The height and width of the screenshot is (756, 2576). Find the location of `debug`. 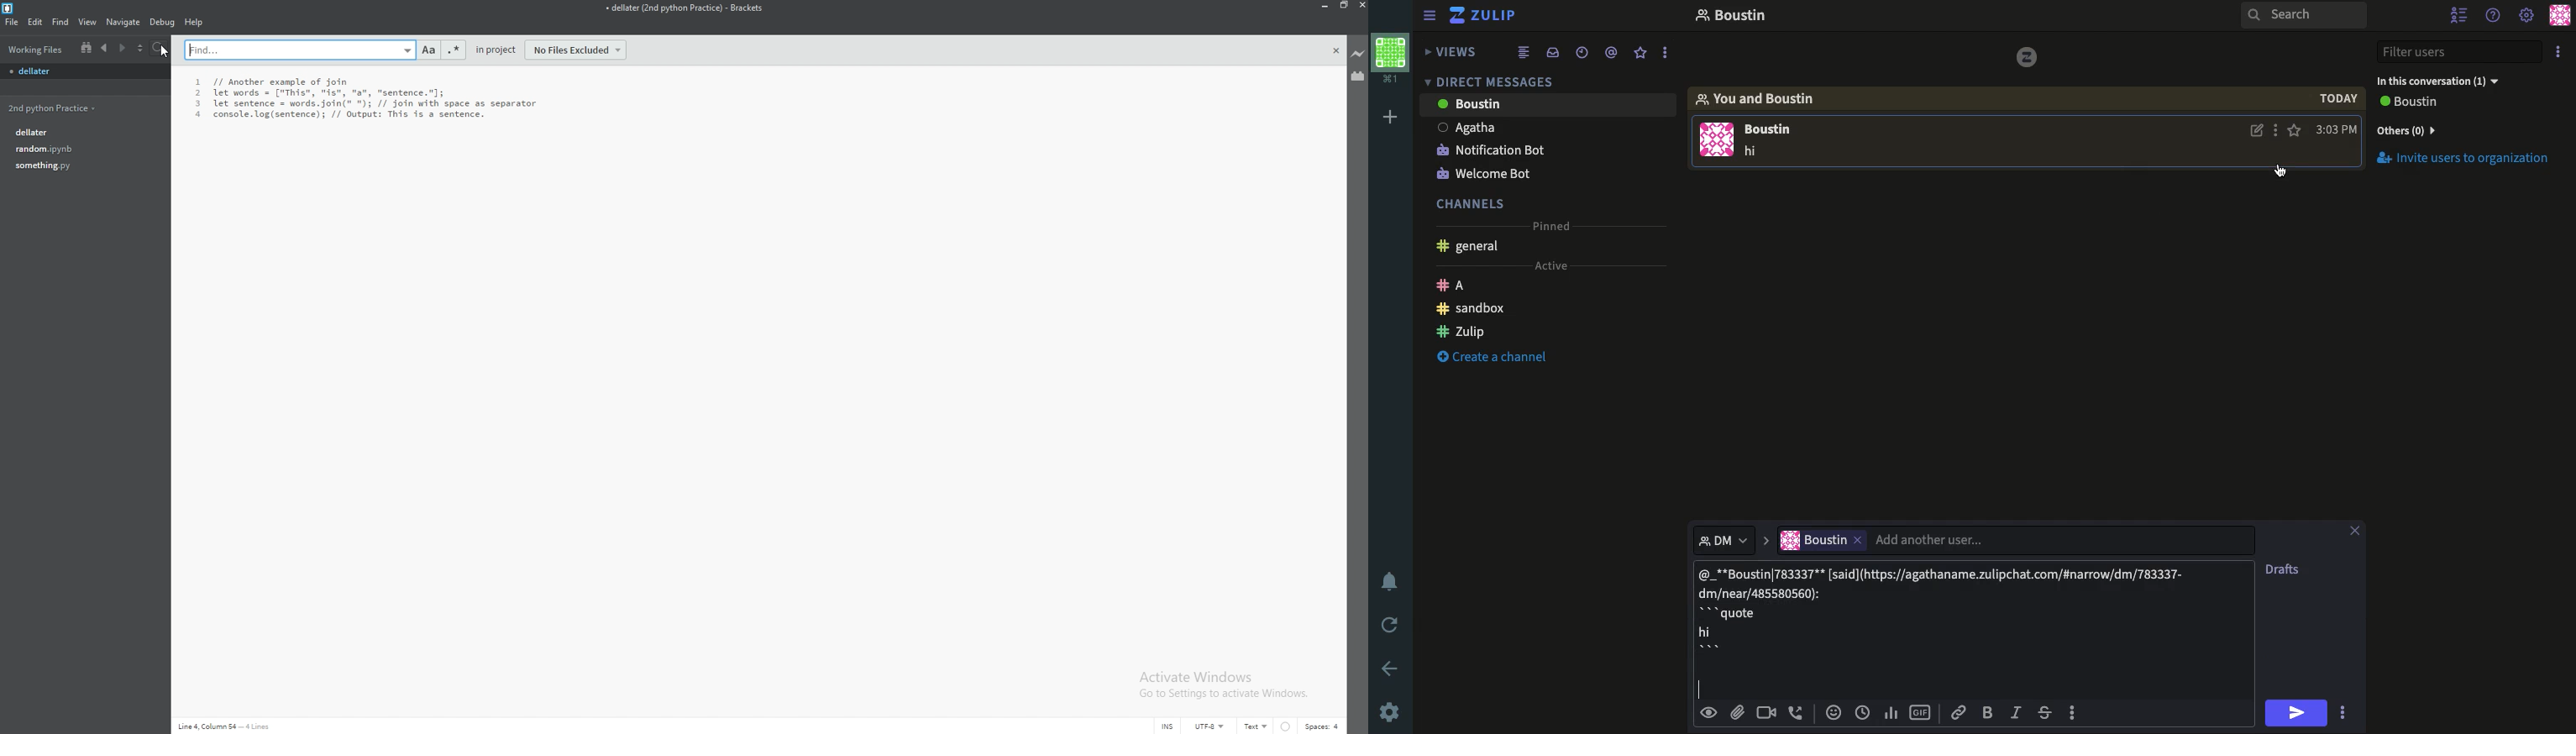

debug is located at coordinates (163, 24).